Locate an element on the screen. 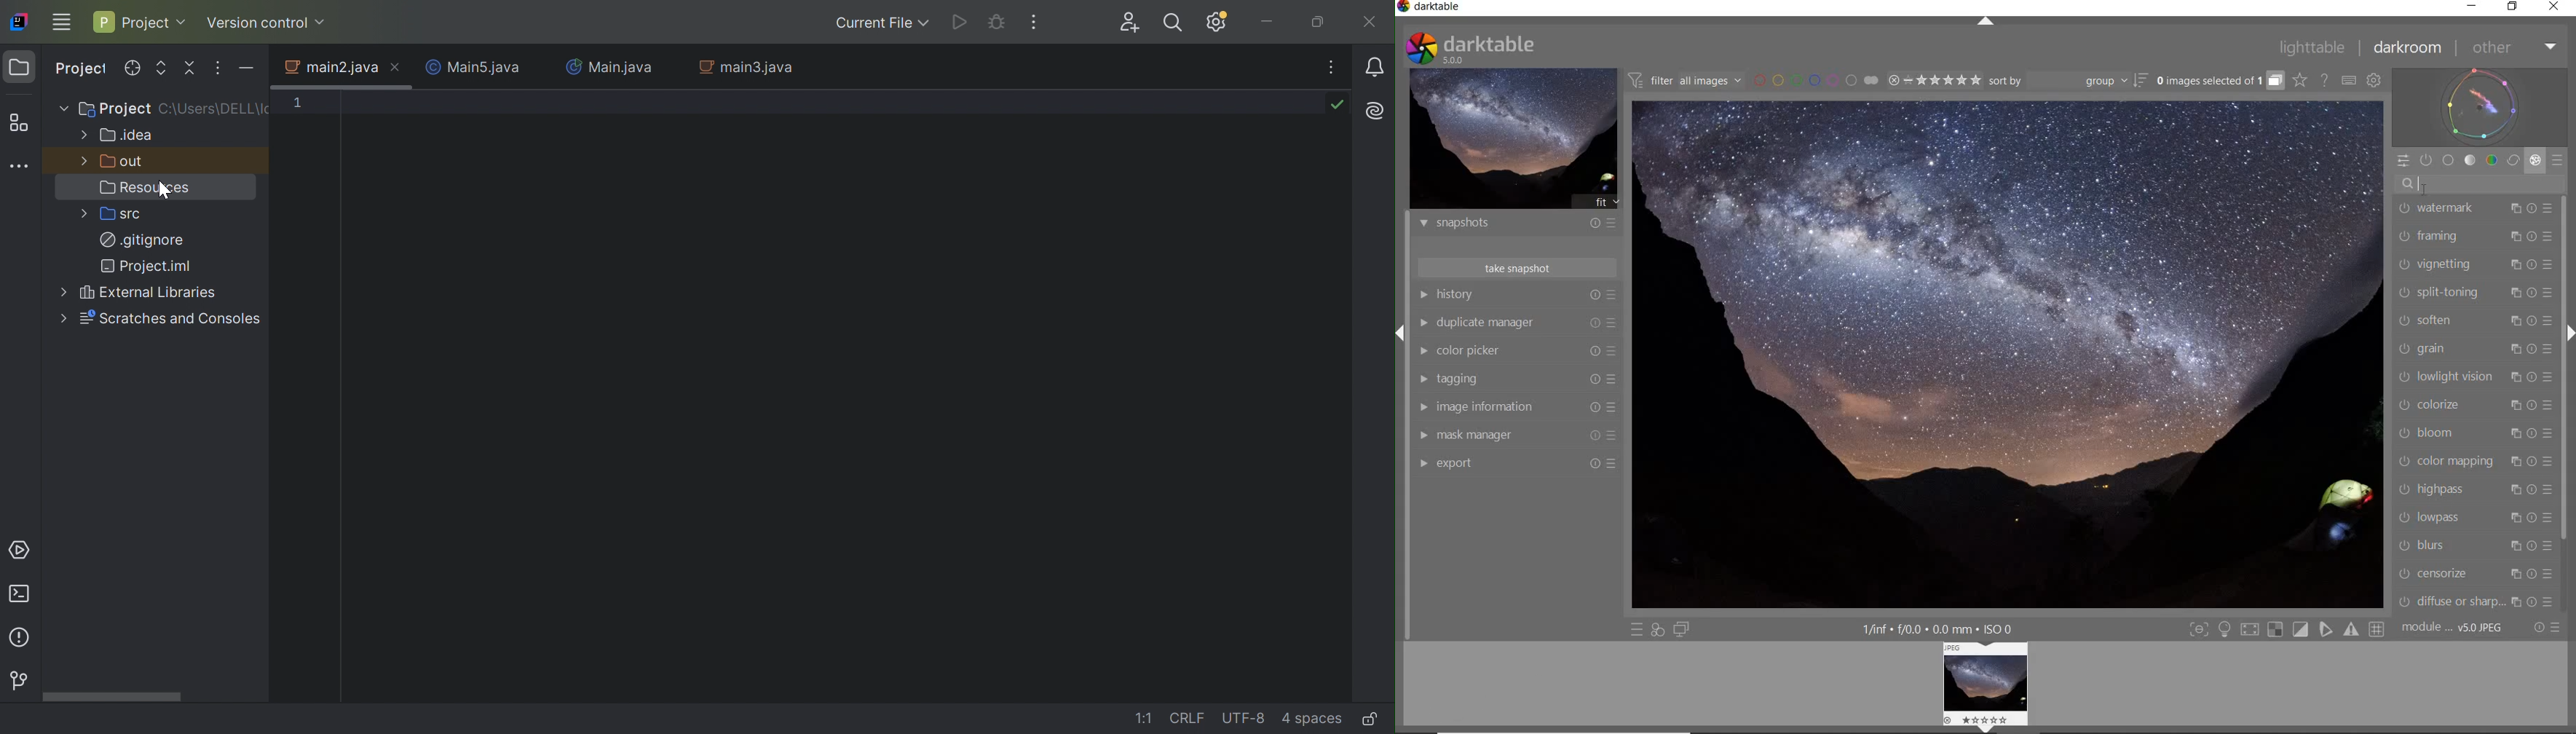 This screenshot has width=2576, height=756. Presets and preferences is located at coordinates (1614, 378).